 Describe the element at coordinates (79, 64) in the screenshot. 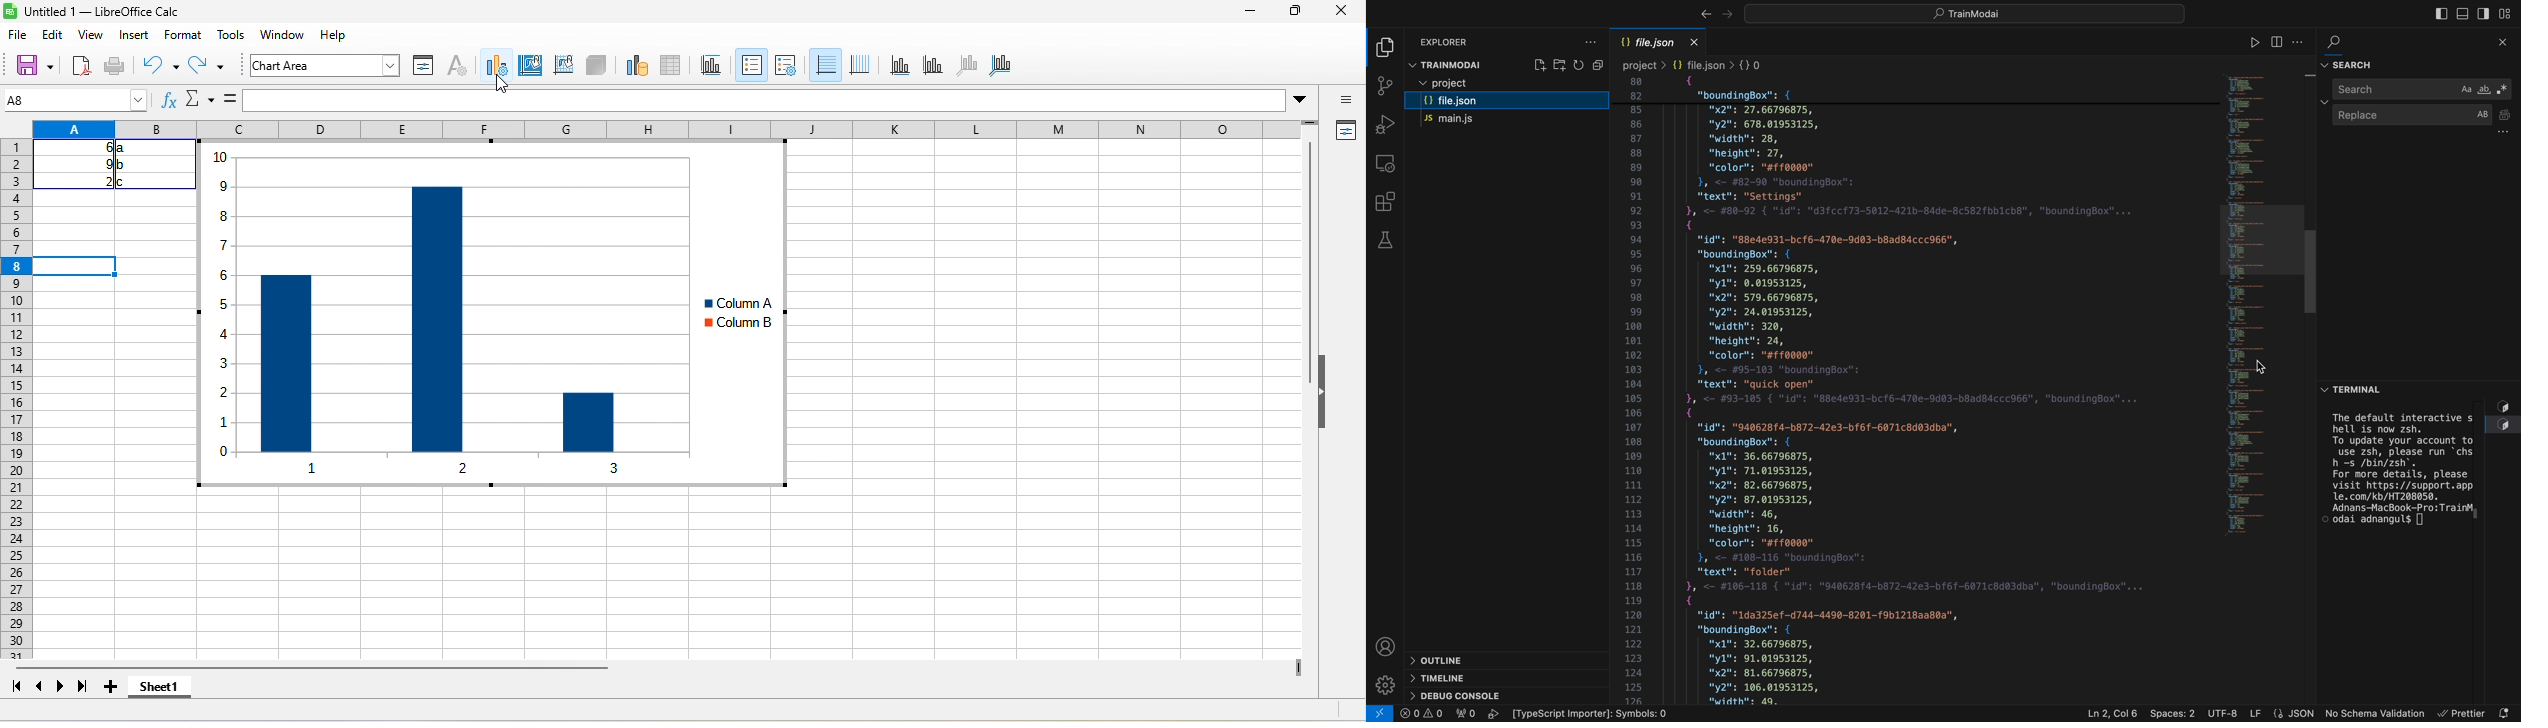

I see `open` at that location.